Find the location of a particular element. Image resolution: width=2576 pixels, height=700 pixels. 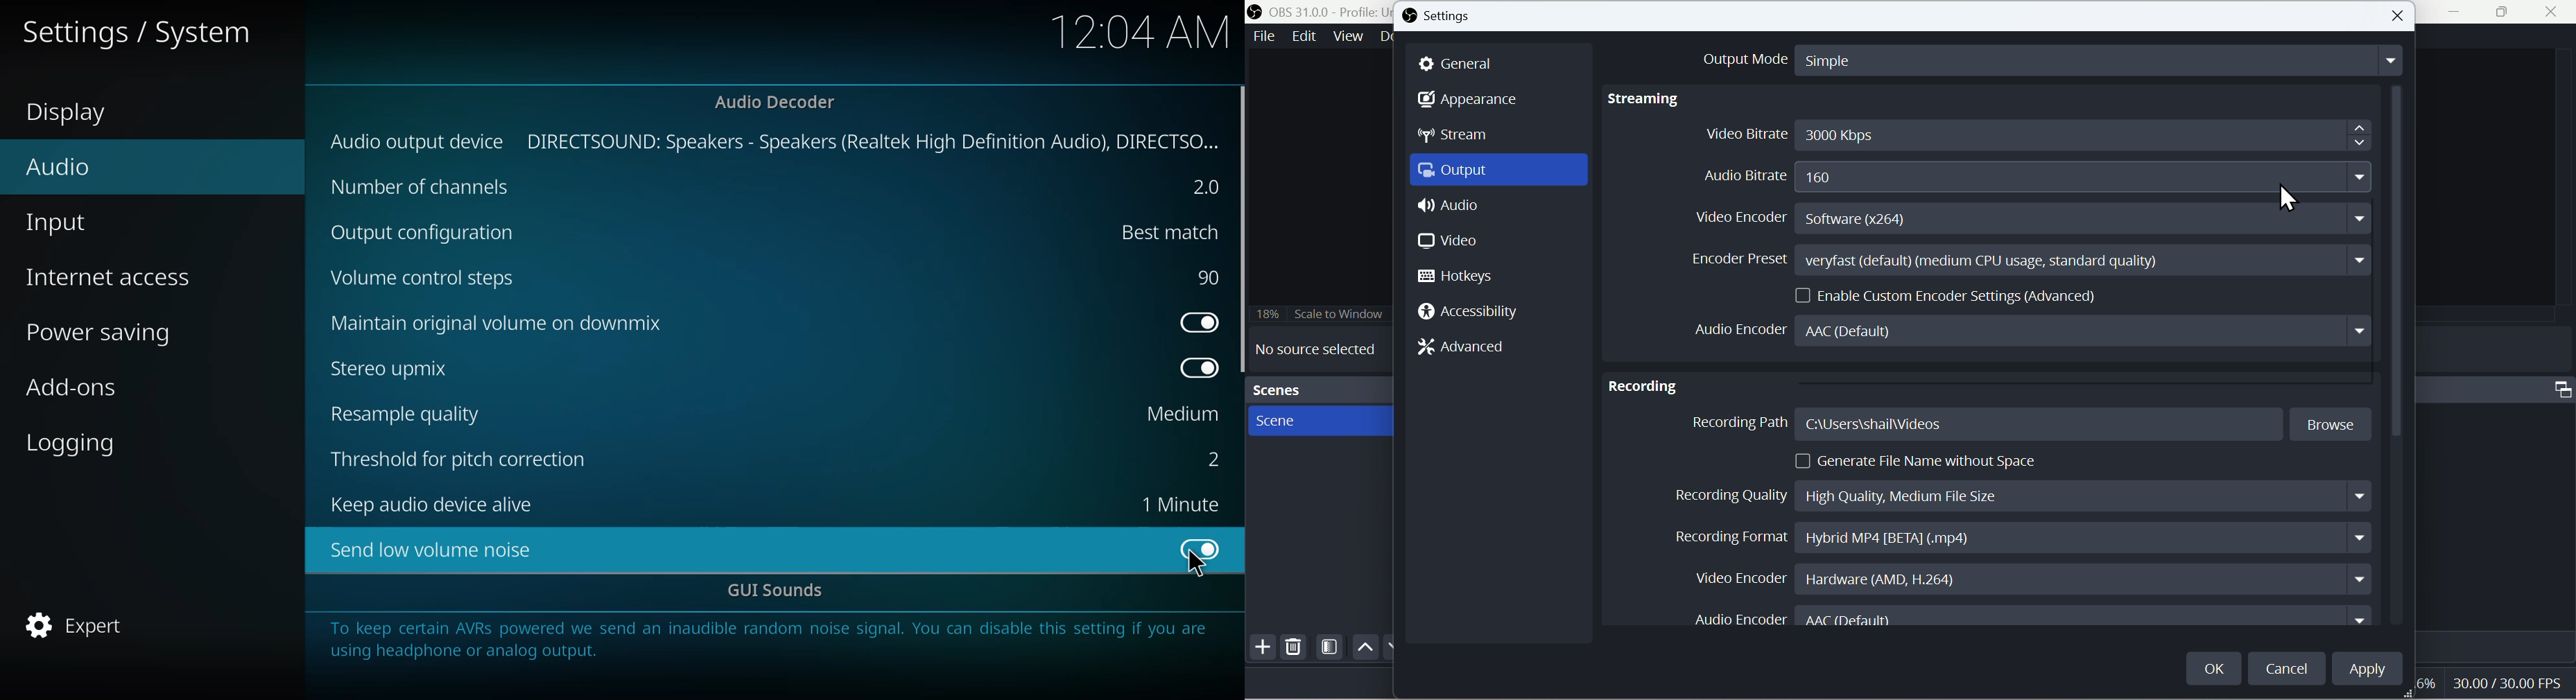

close is located at coordinates (2555, 13).